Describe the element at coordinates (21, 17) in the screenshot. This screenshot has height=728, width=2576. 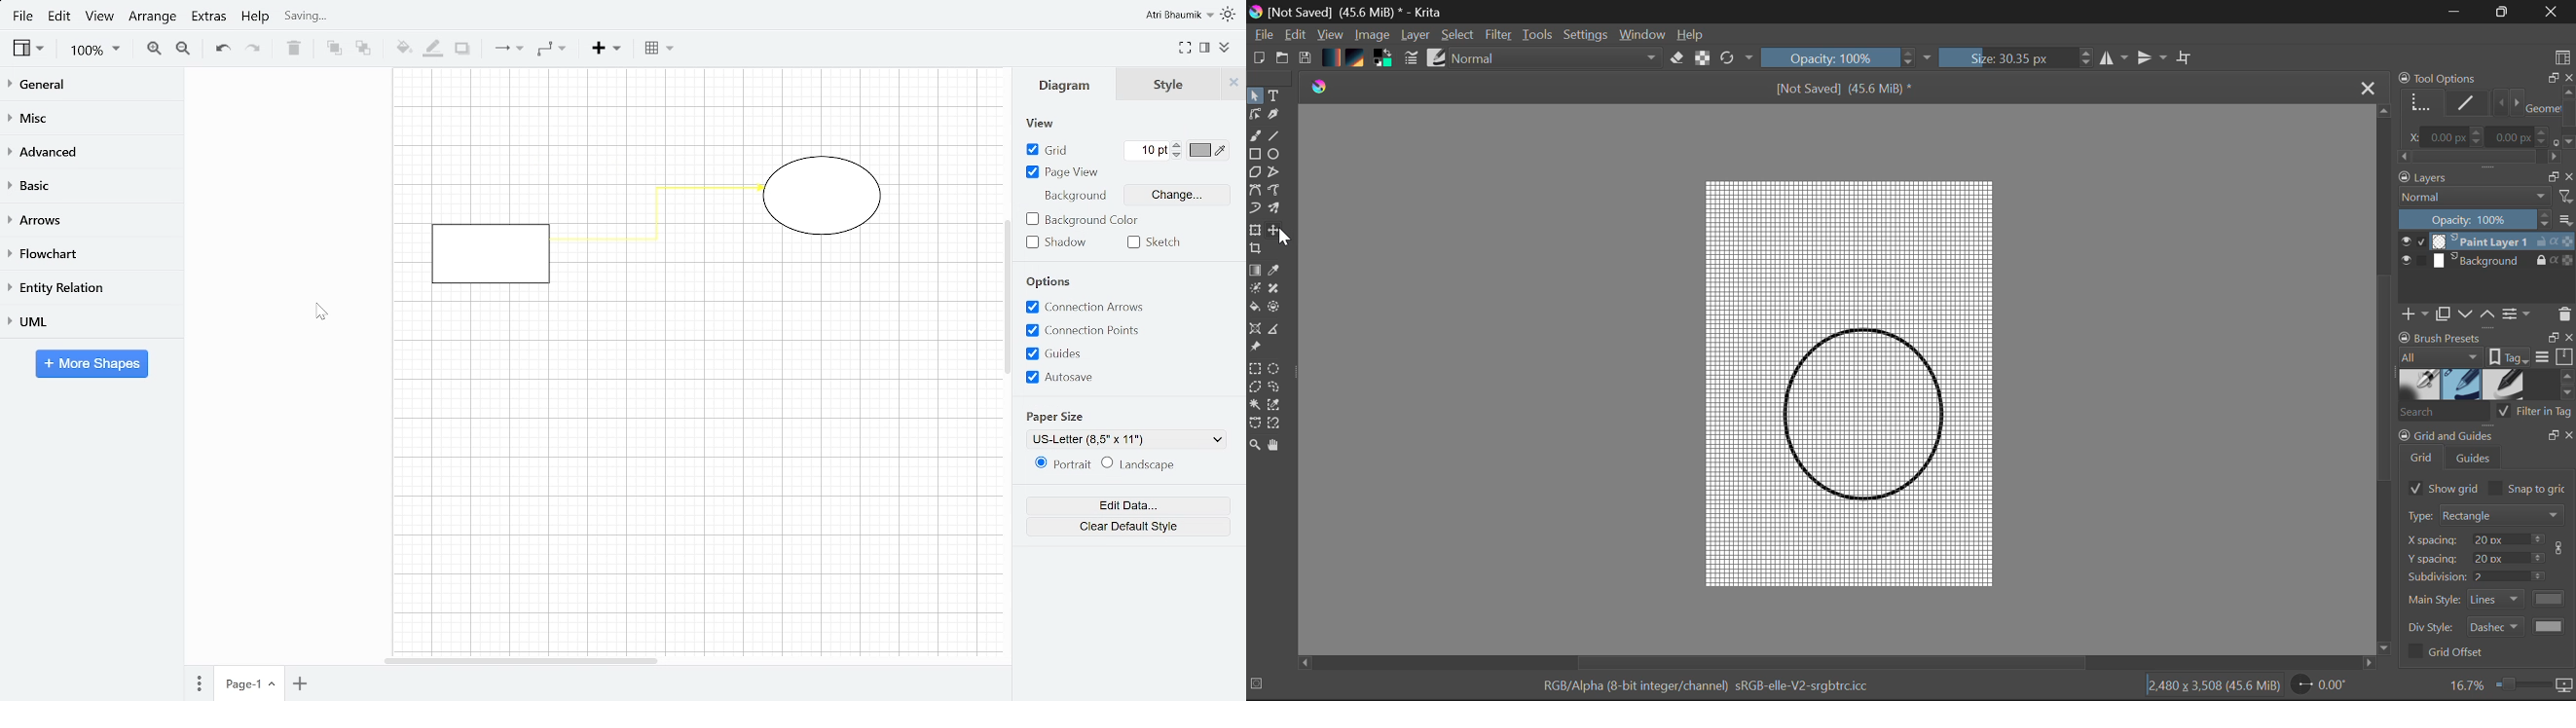
I see `File` at that location.